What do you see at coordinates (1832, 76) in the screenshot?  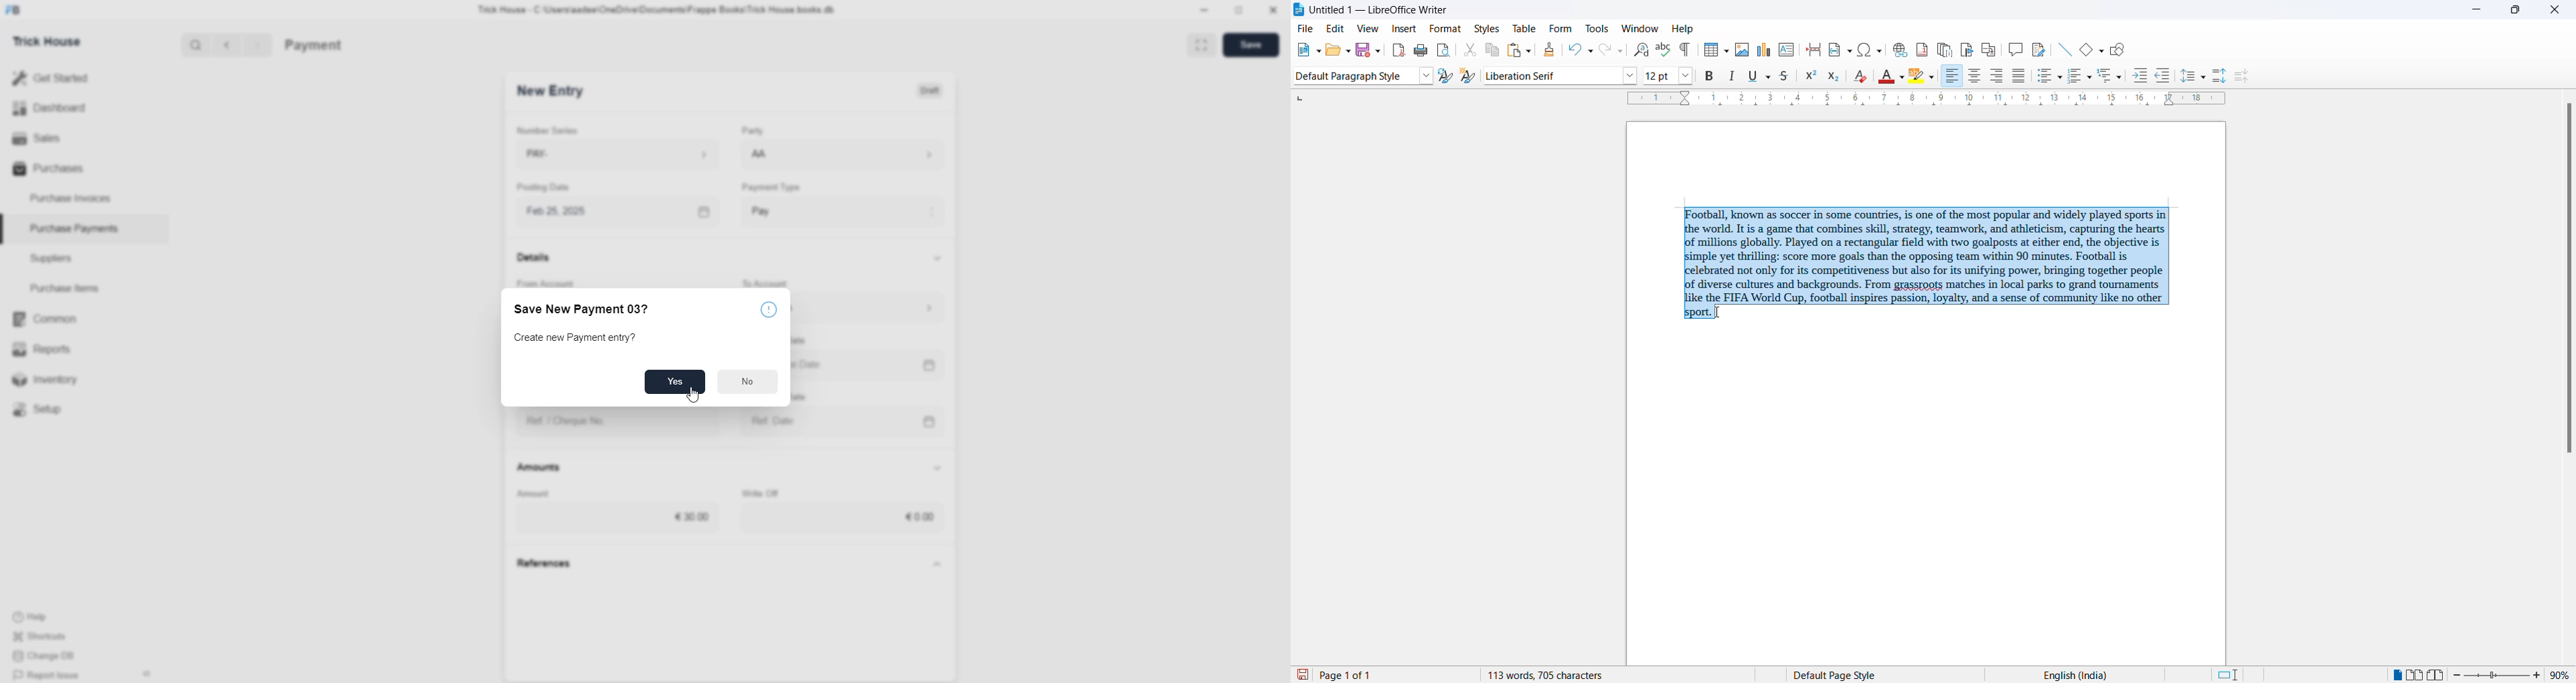 I see `subscript` at bounding box center [1832, 76].